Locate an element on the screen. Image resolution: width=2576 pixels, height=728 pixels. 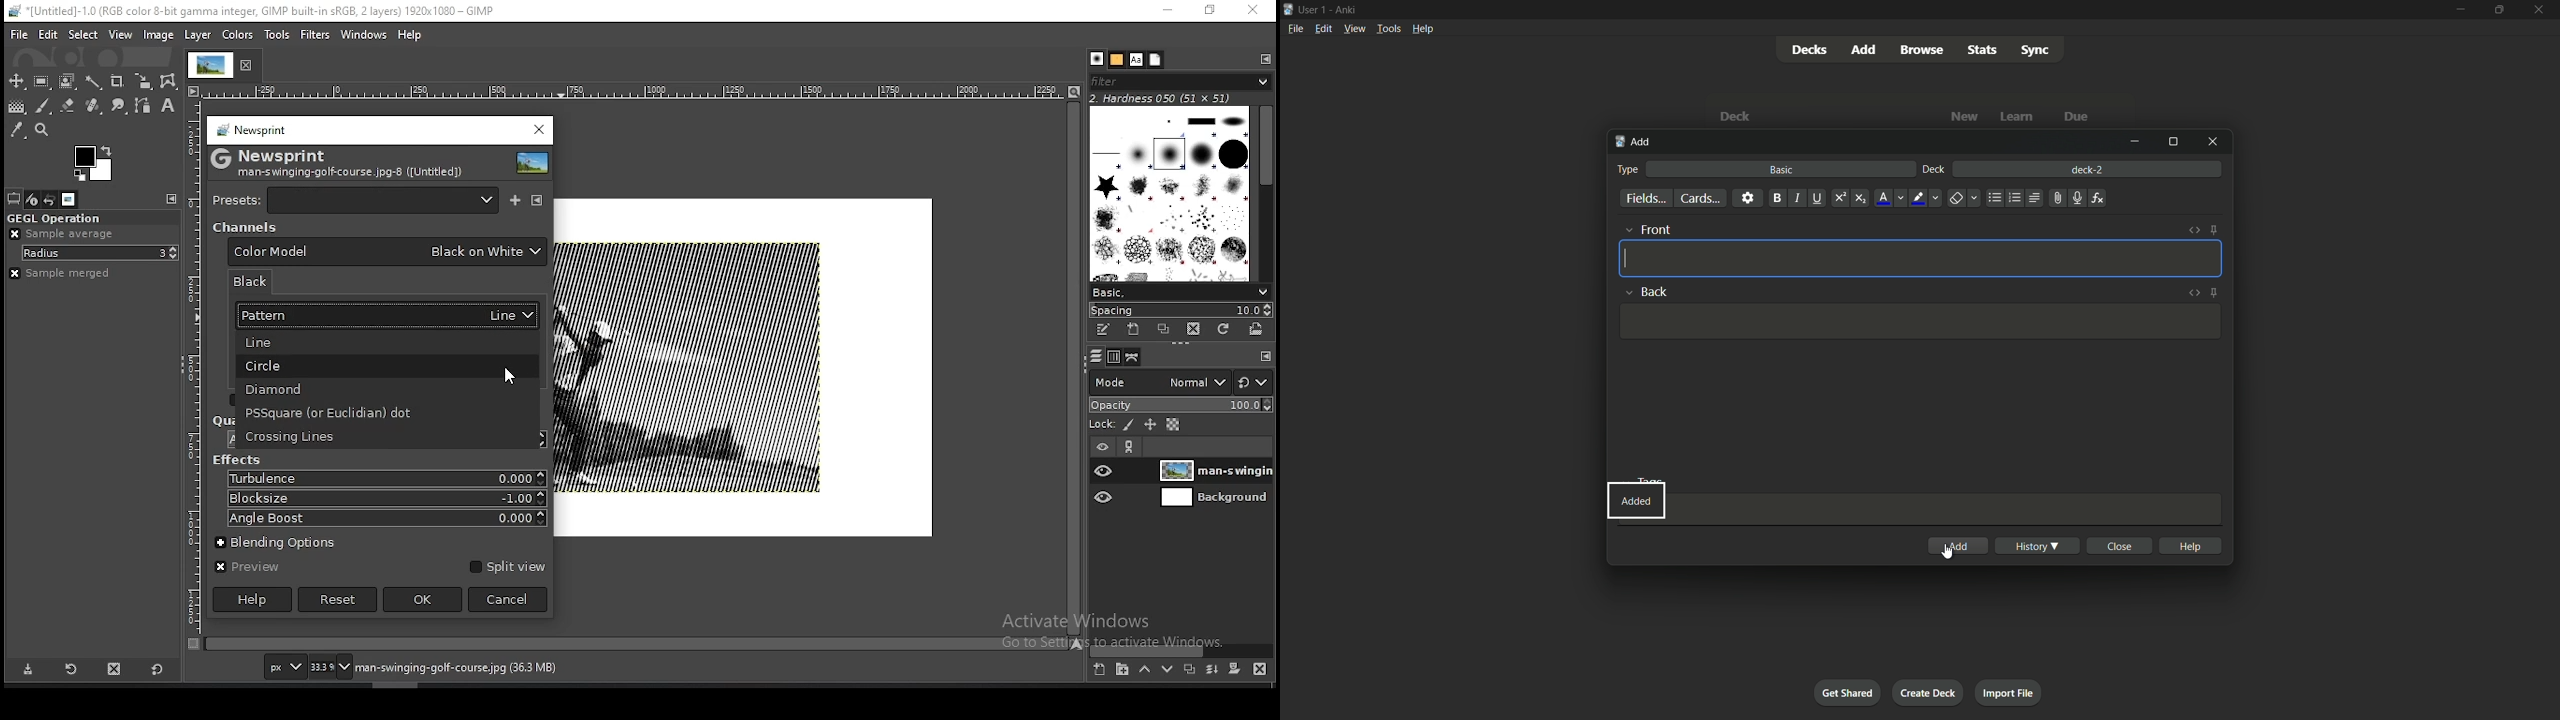
brushes is located at coordinates (1096, 58).